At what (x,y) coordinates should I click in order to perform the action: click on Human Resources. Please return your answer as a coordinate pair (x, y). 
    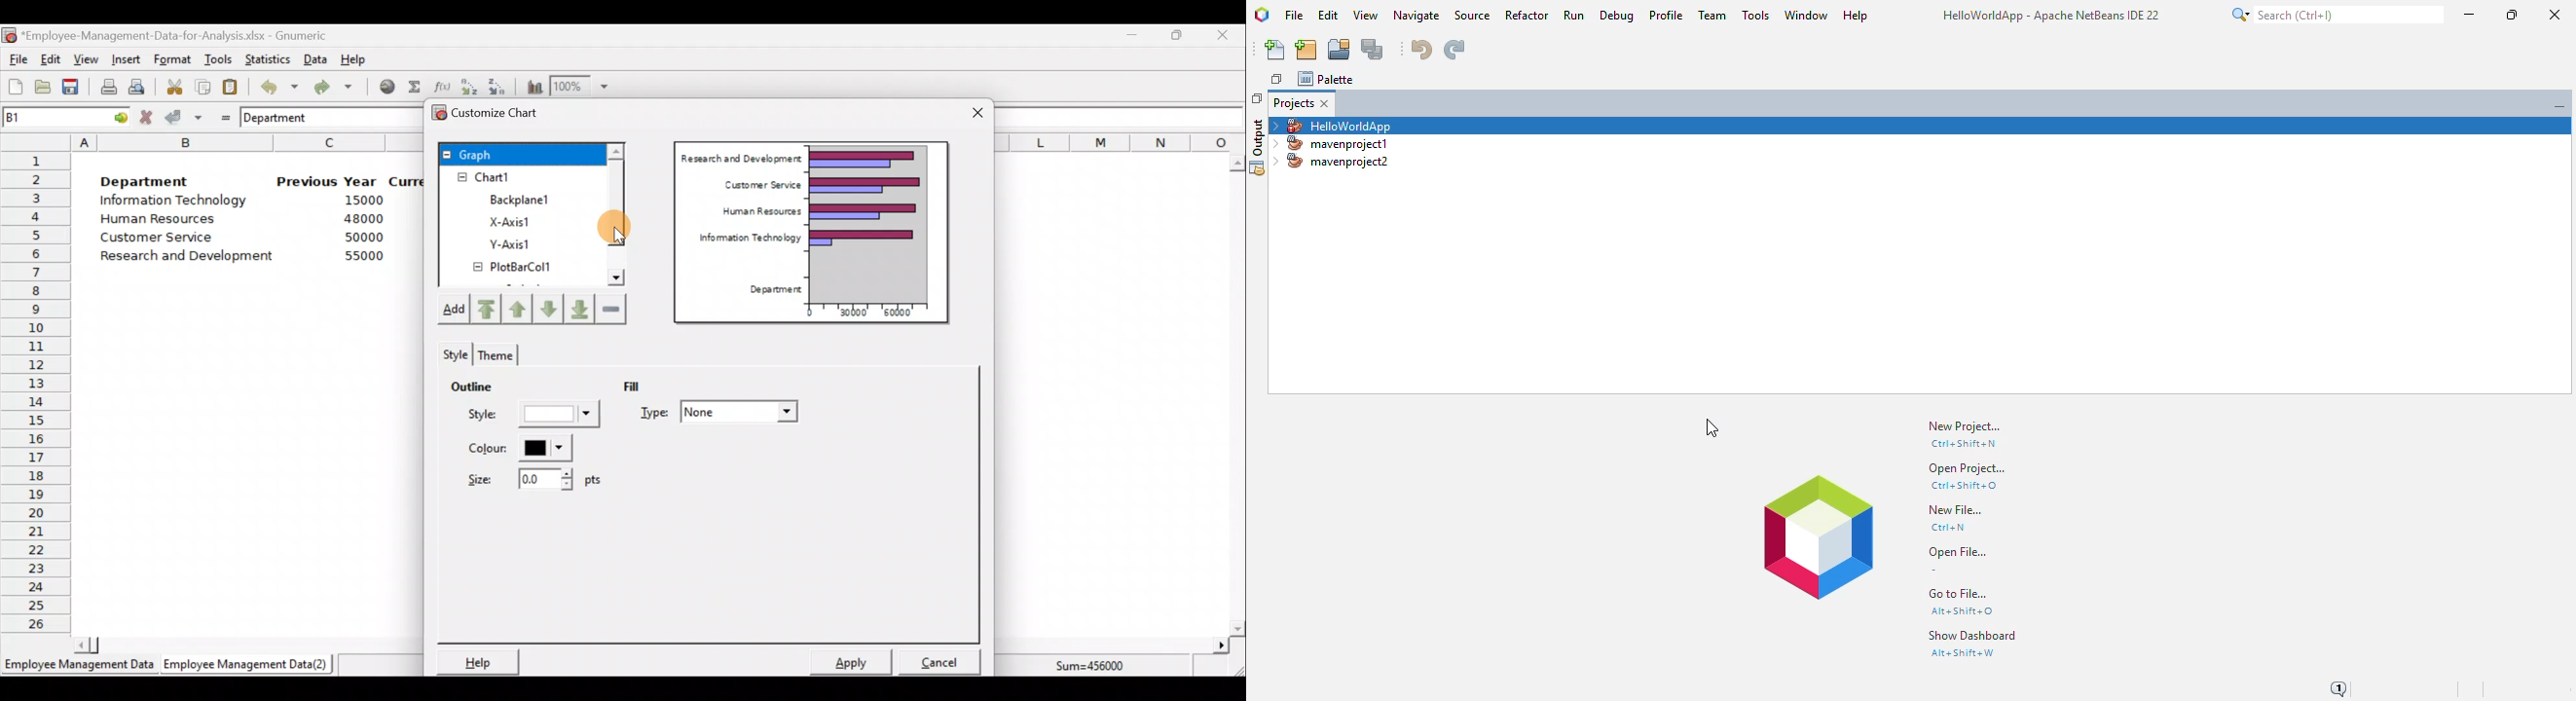
    Looking at the image, I should click on (756, 212).